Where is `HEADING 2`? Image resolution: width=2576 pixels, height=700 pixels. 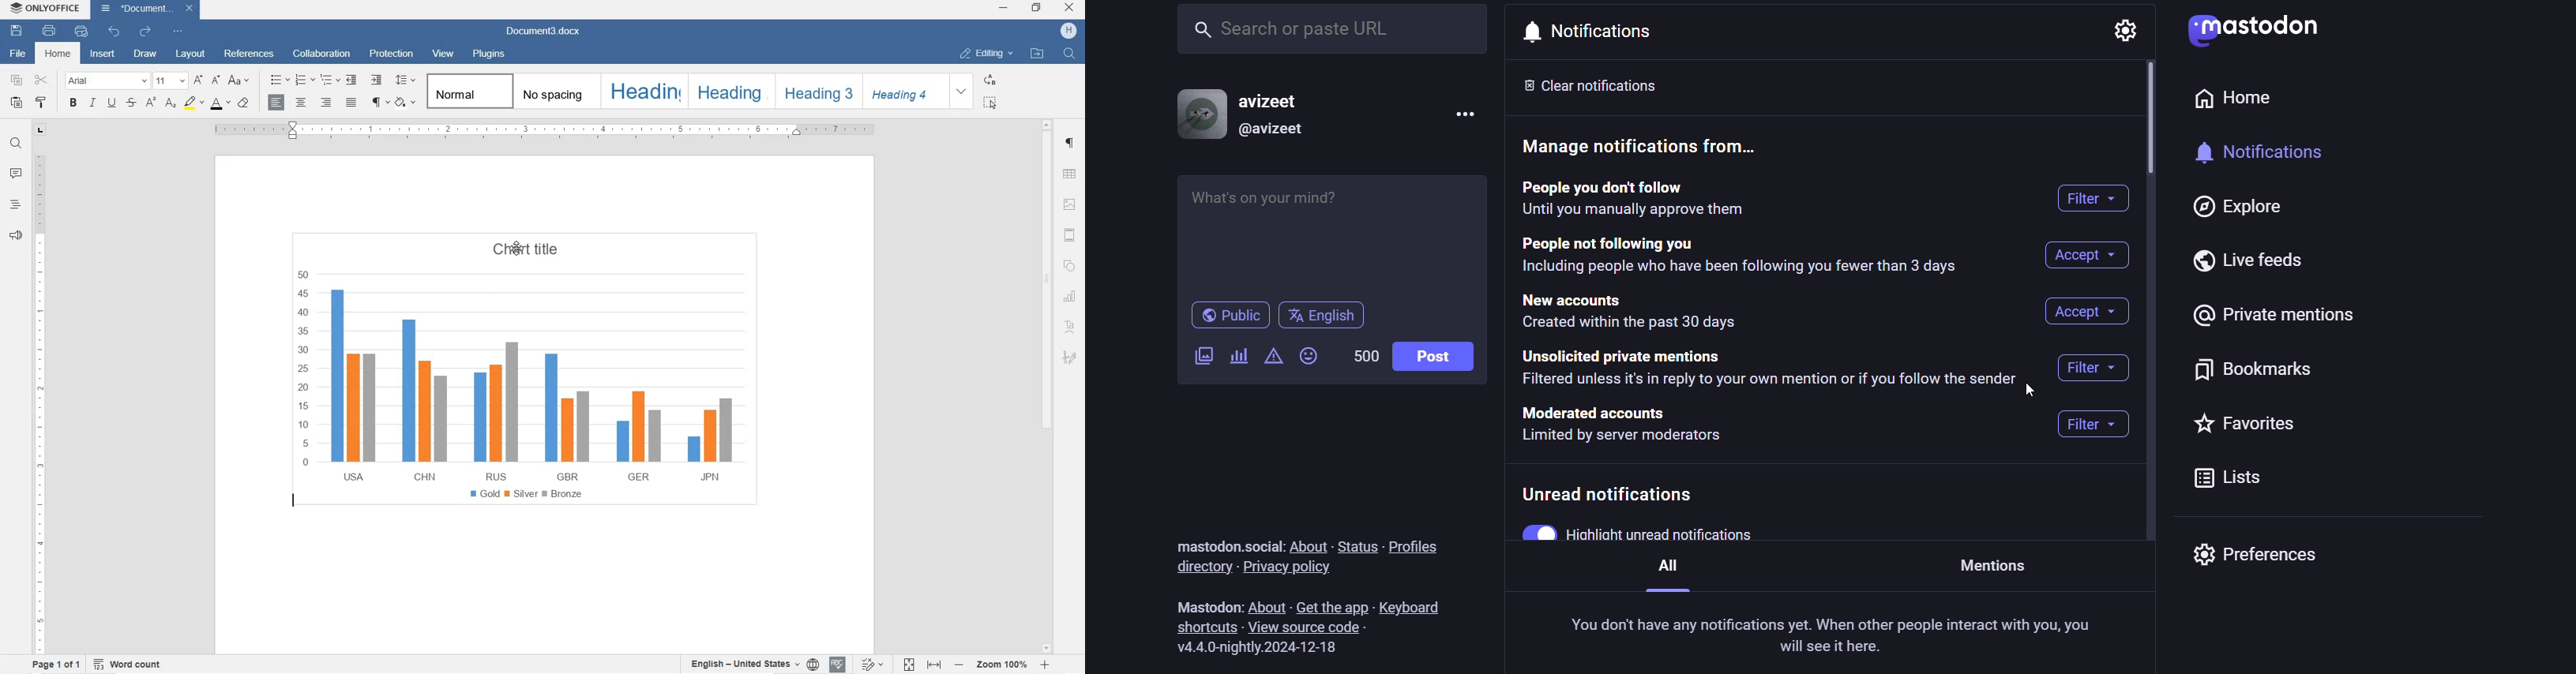
HEADING 2 is located at coordinates (729, 92).